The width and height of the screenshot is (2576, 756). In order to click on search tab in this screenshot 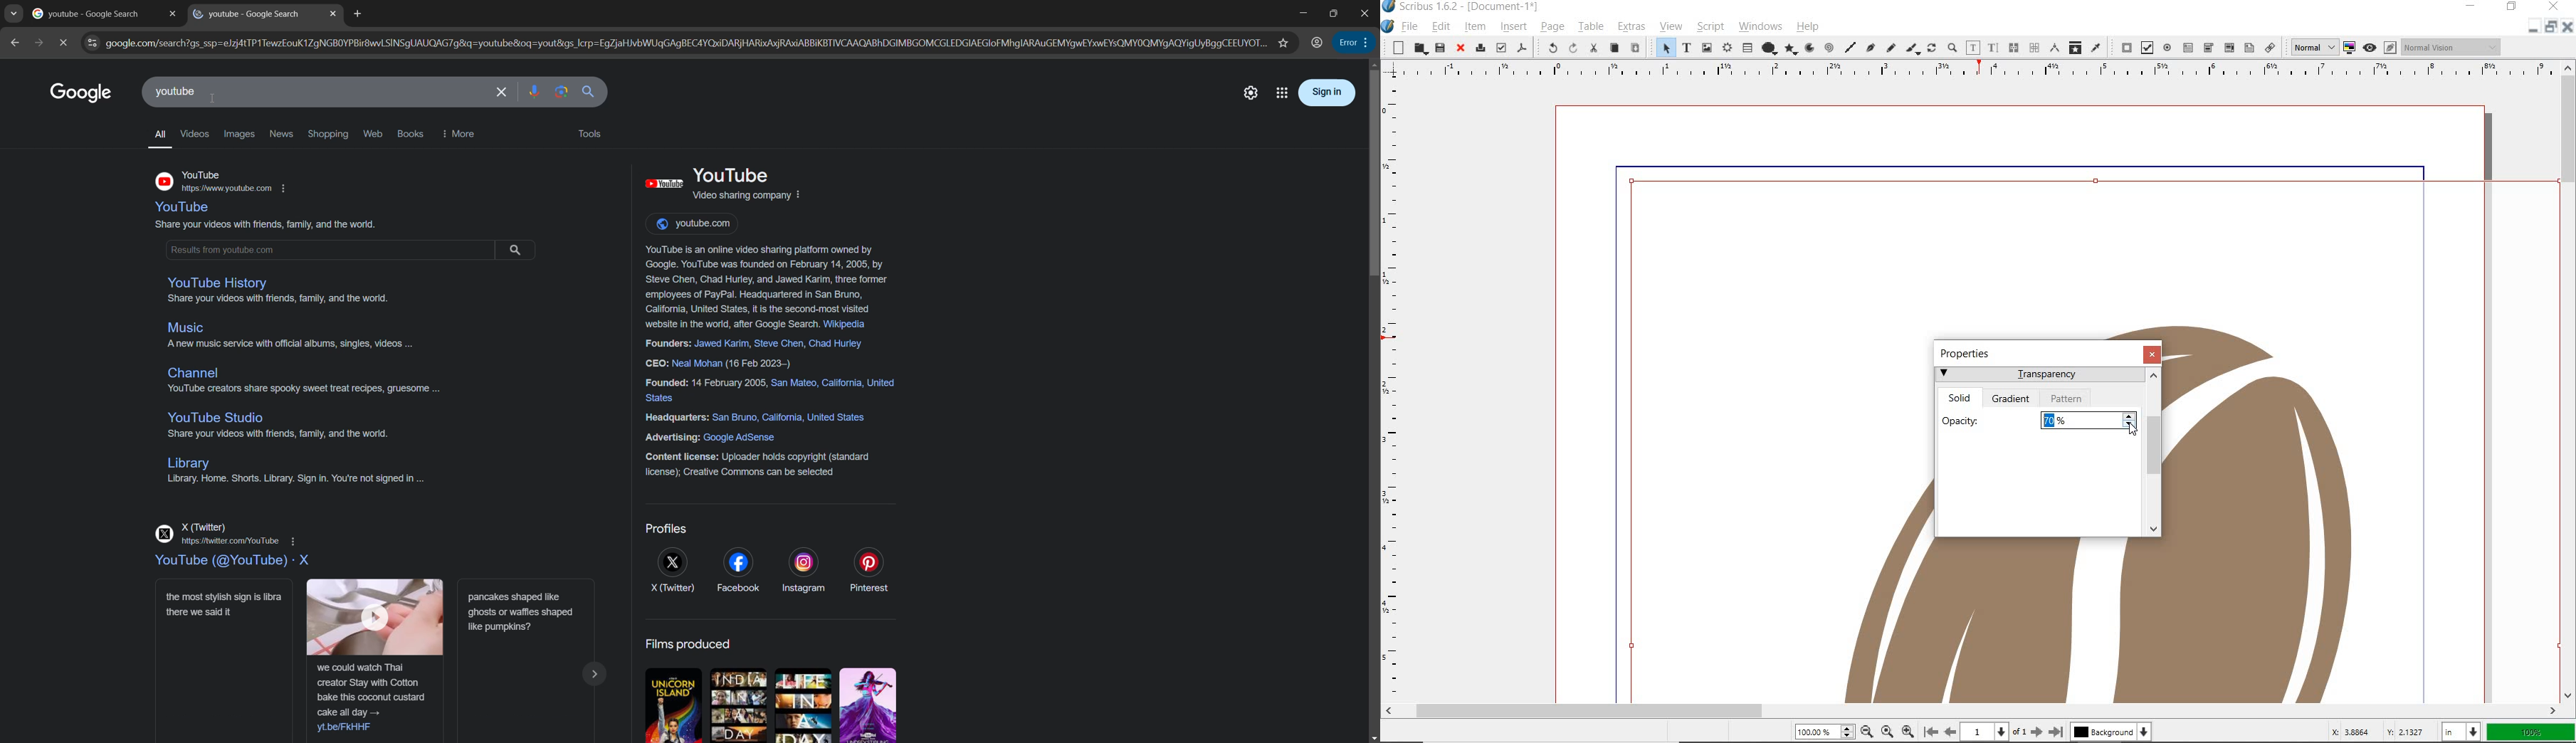, I will do `click(12, 12)`.